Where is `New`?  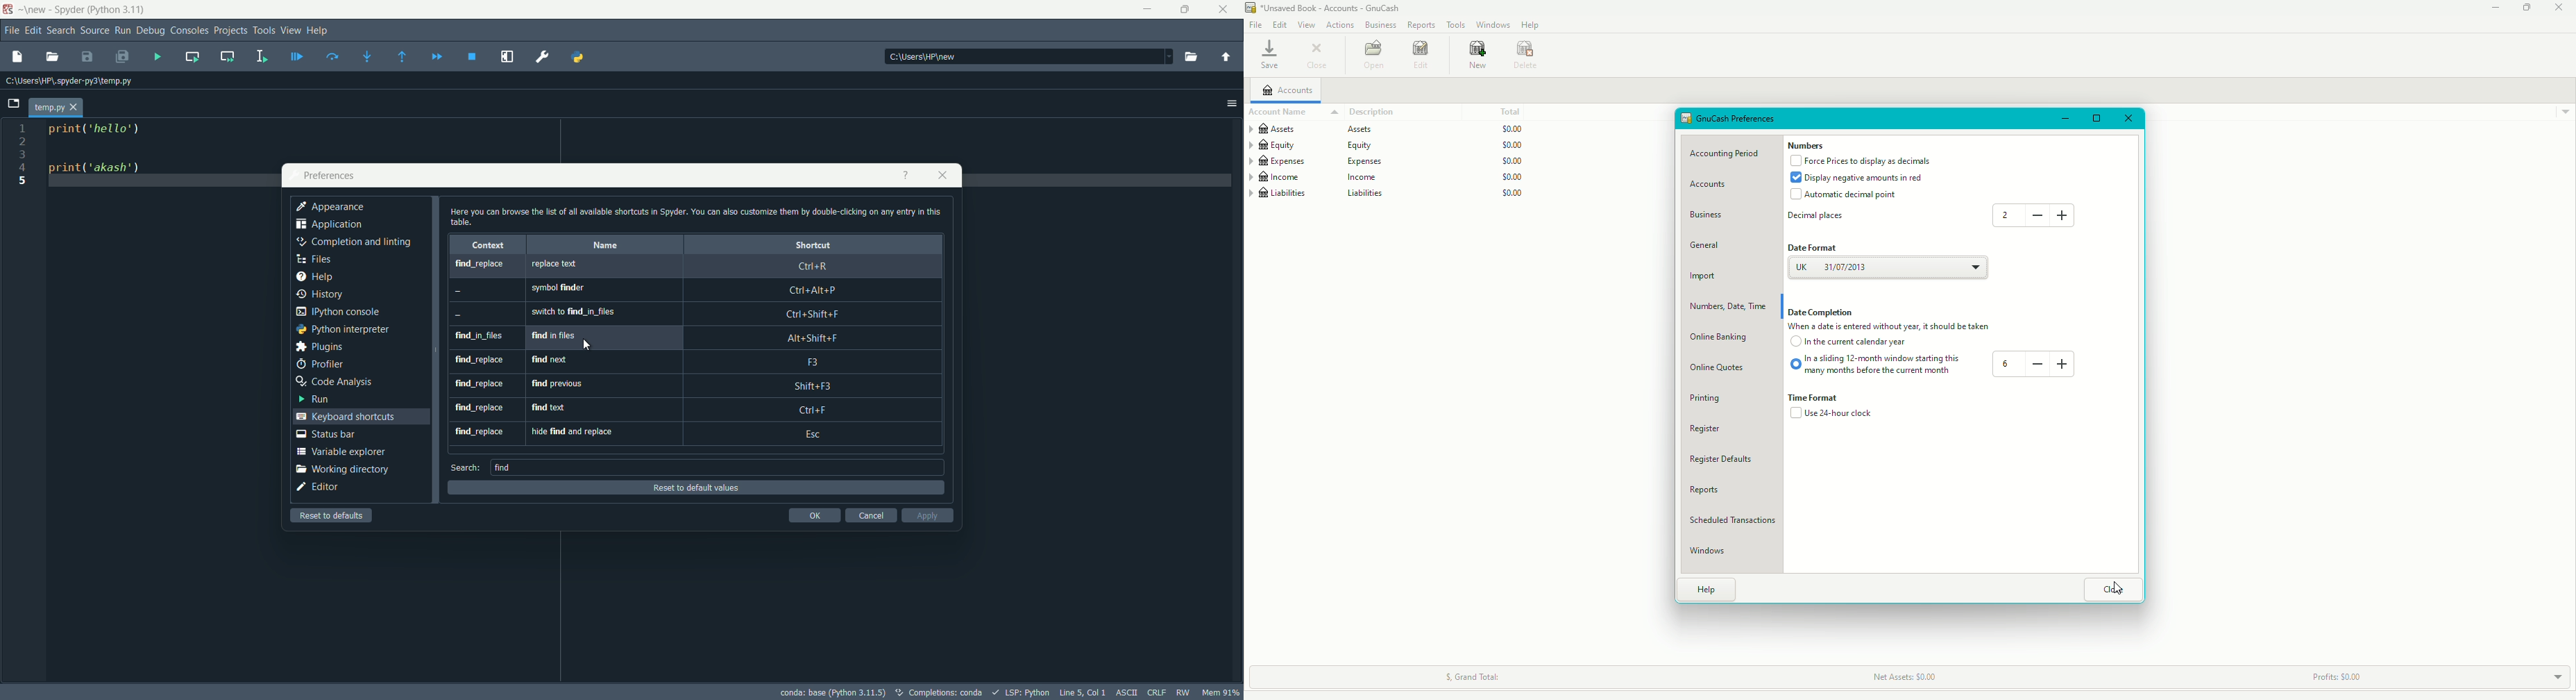
New is located at coordinates (1475, 56).